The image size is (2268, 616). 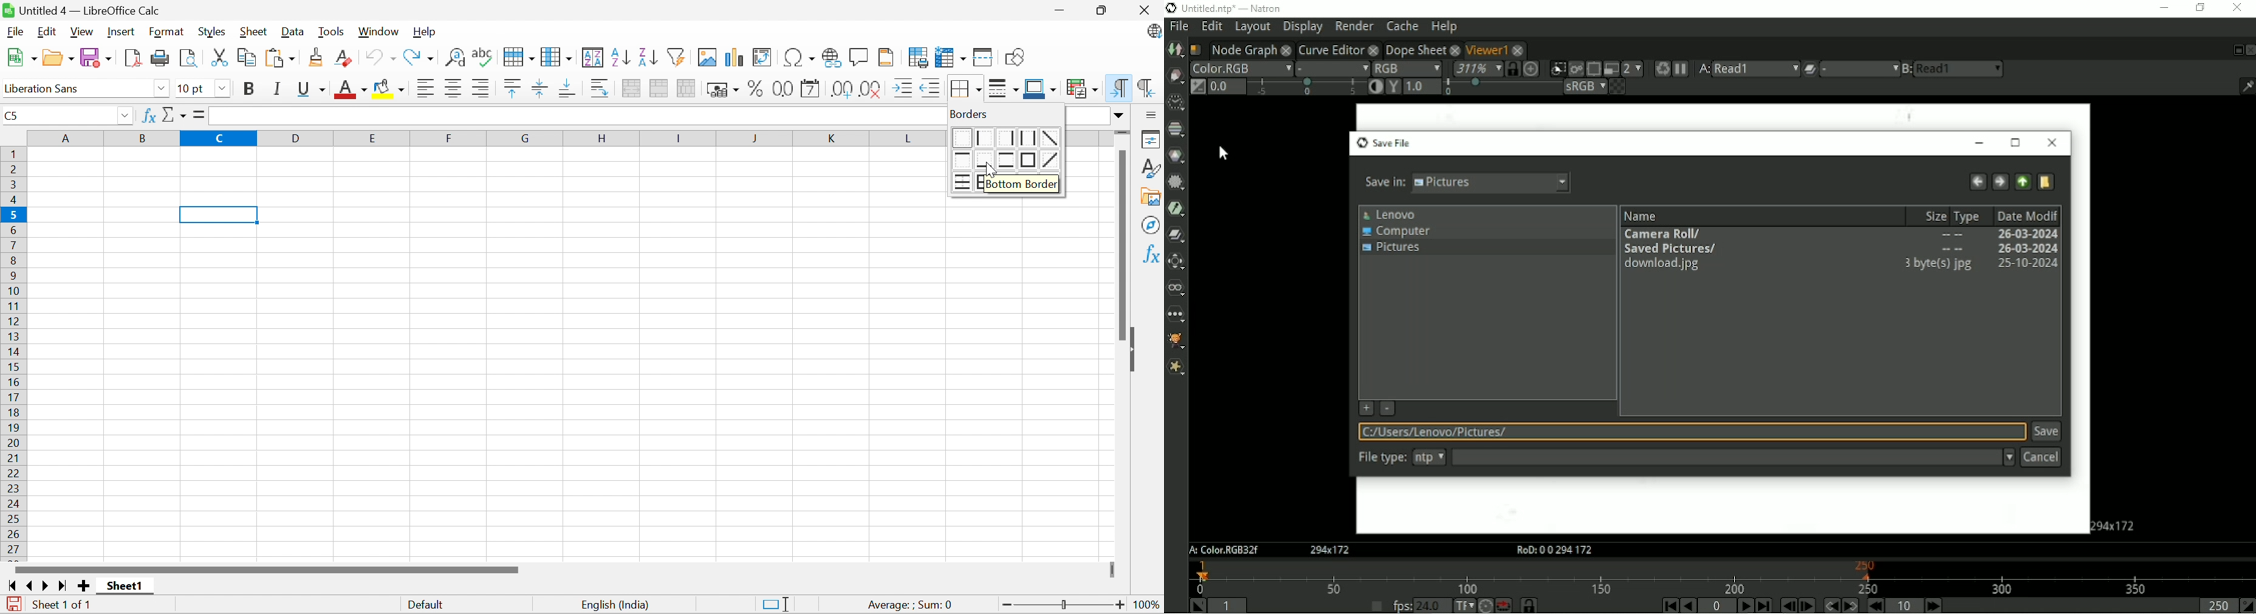 I want to click on Add new sheet, so click(x=85, y=585).